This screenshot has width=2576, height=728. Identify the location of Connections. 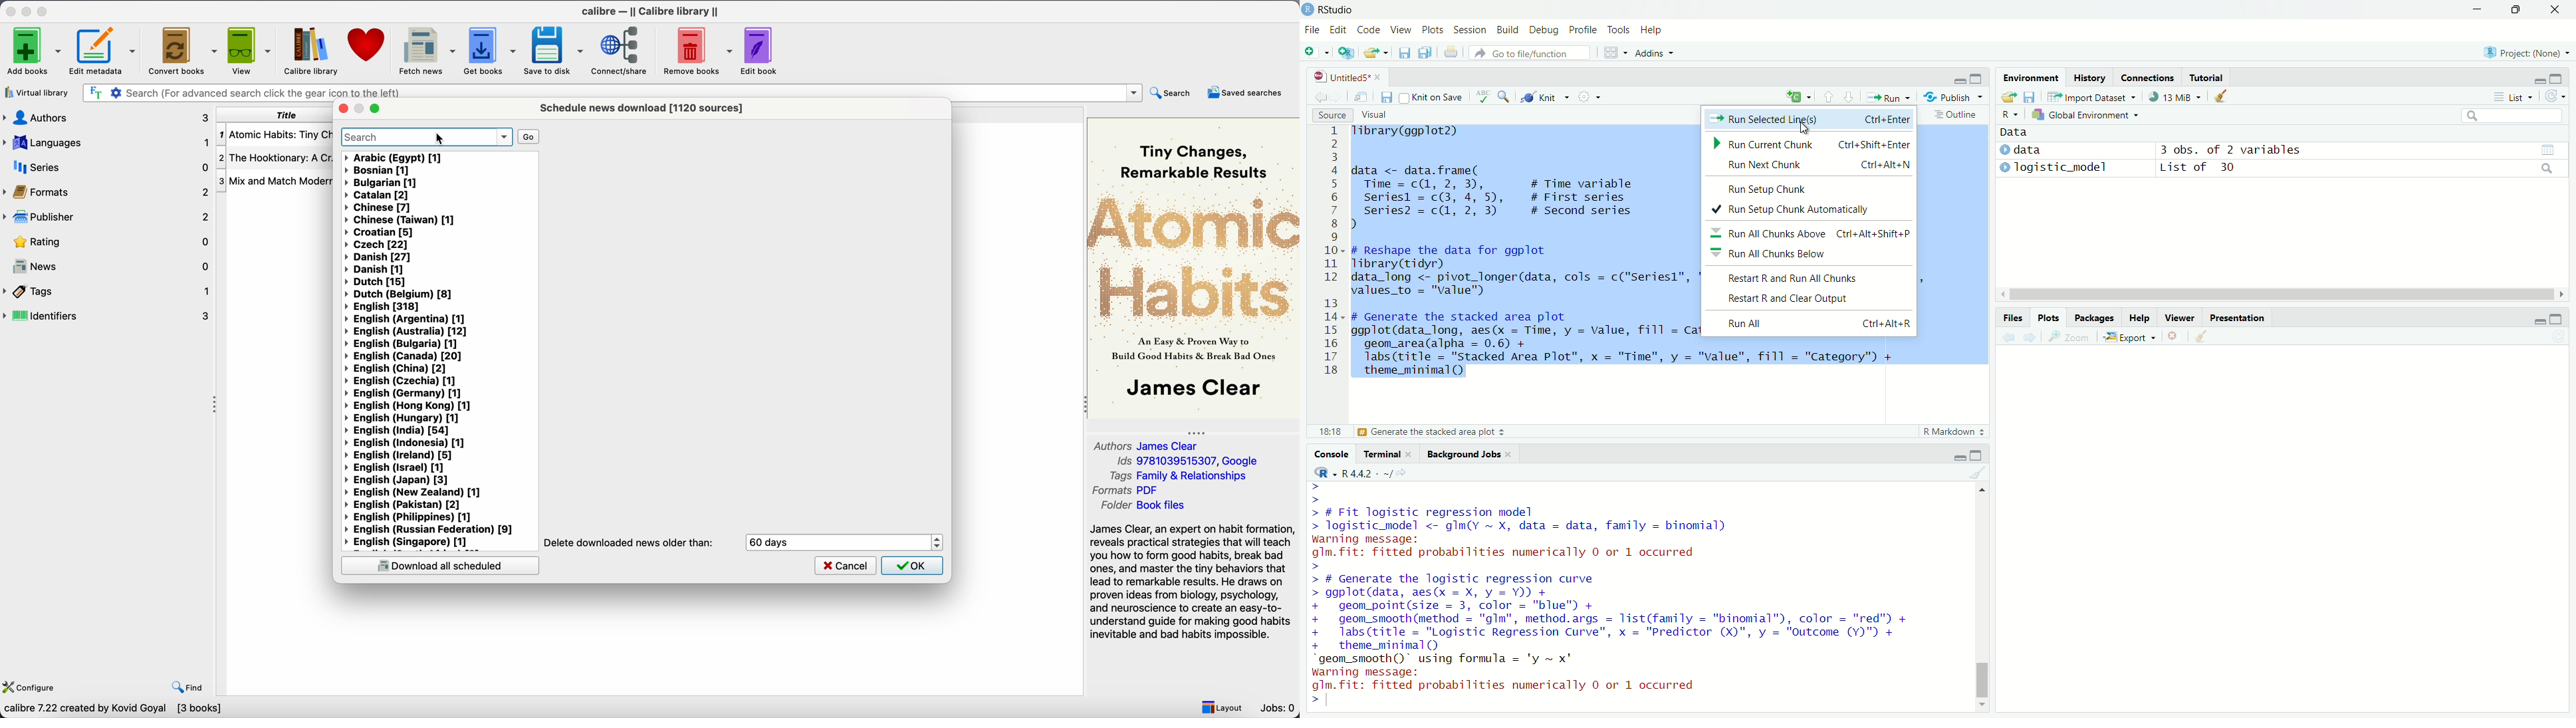
(2149, 77).